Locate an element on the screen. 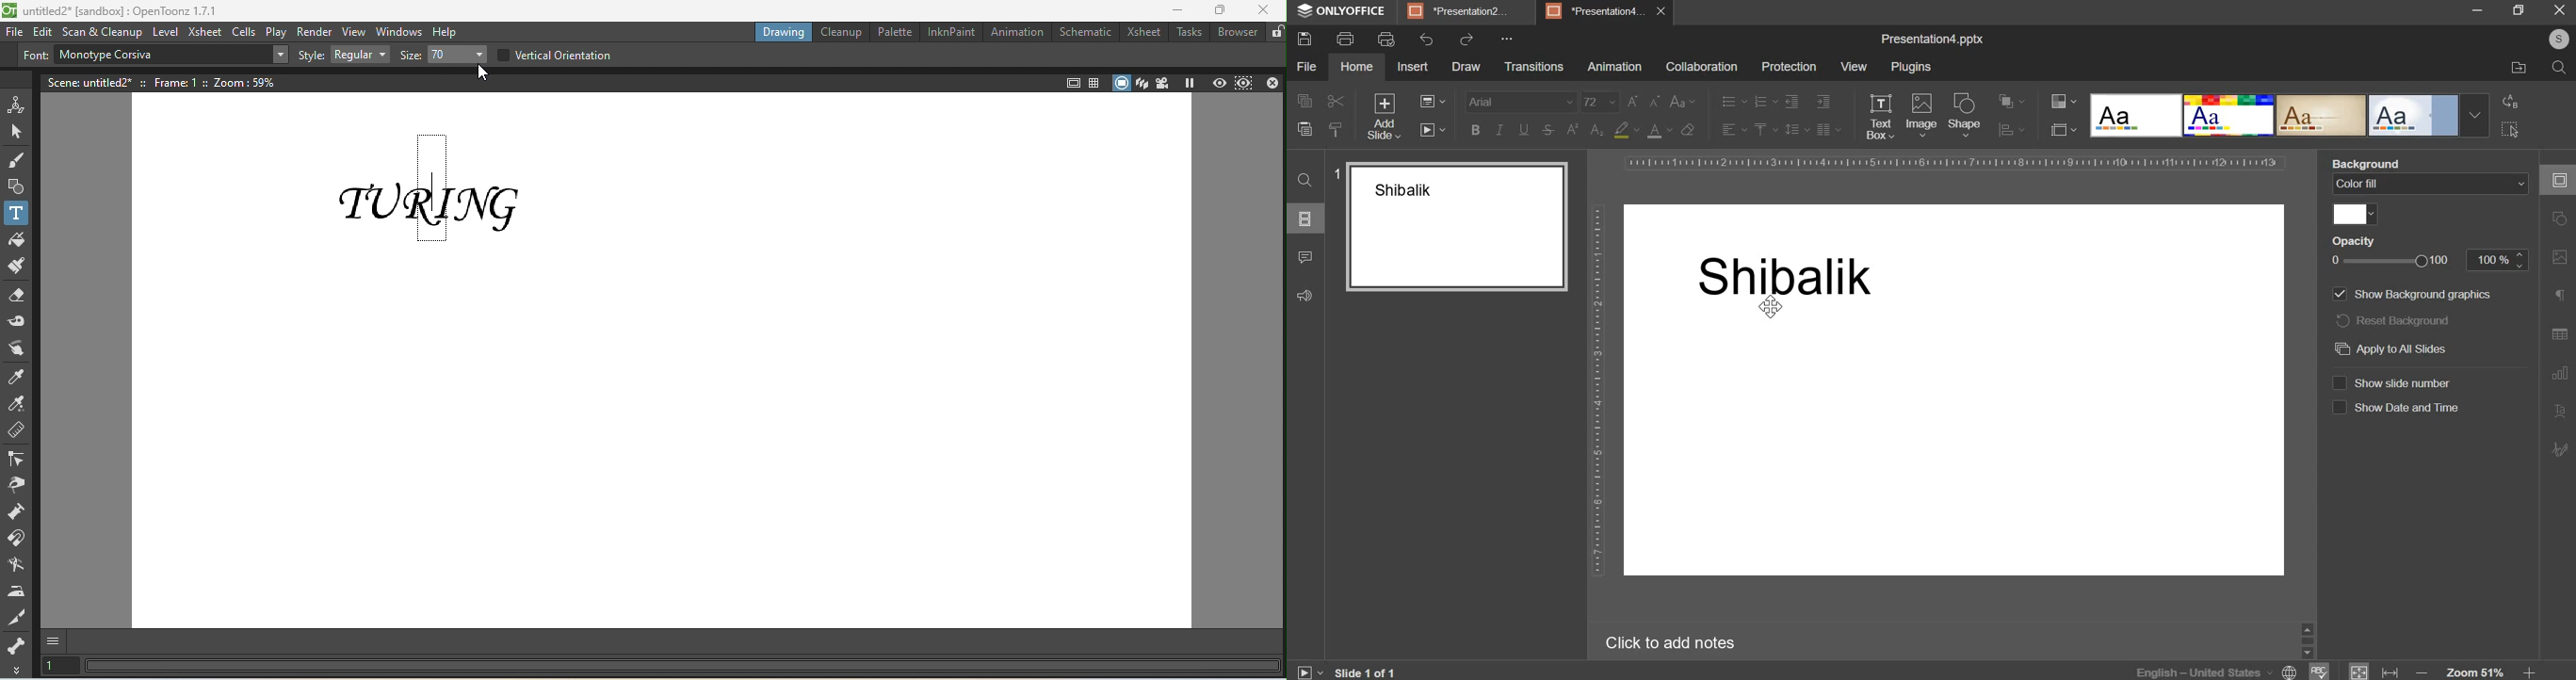 The image size is (2576, 700). zoom level is located at coordinates (2475, 669).